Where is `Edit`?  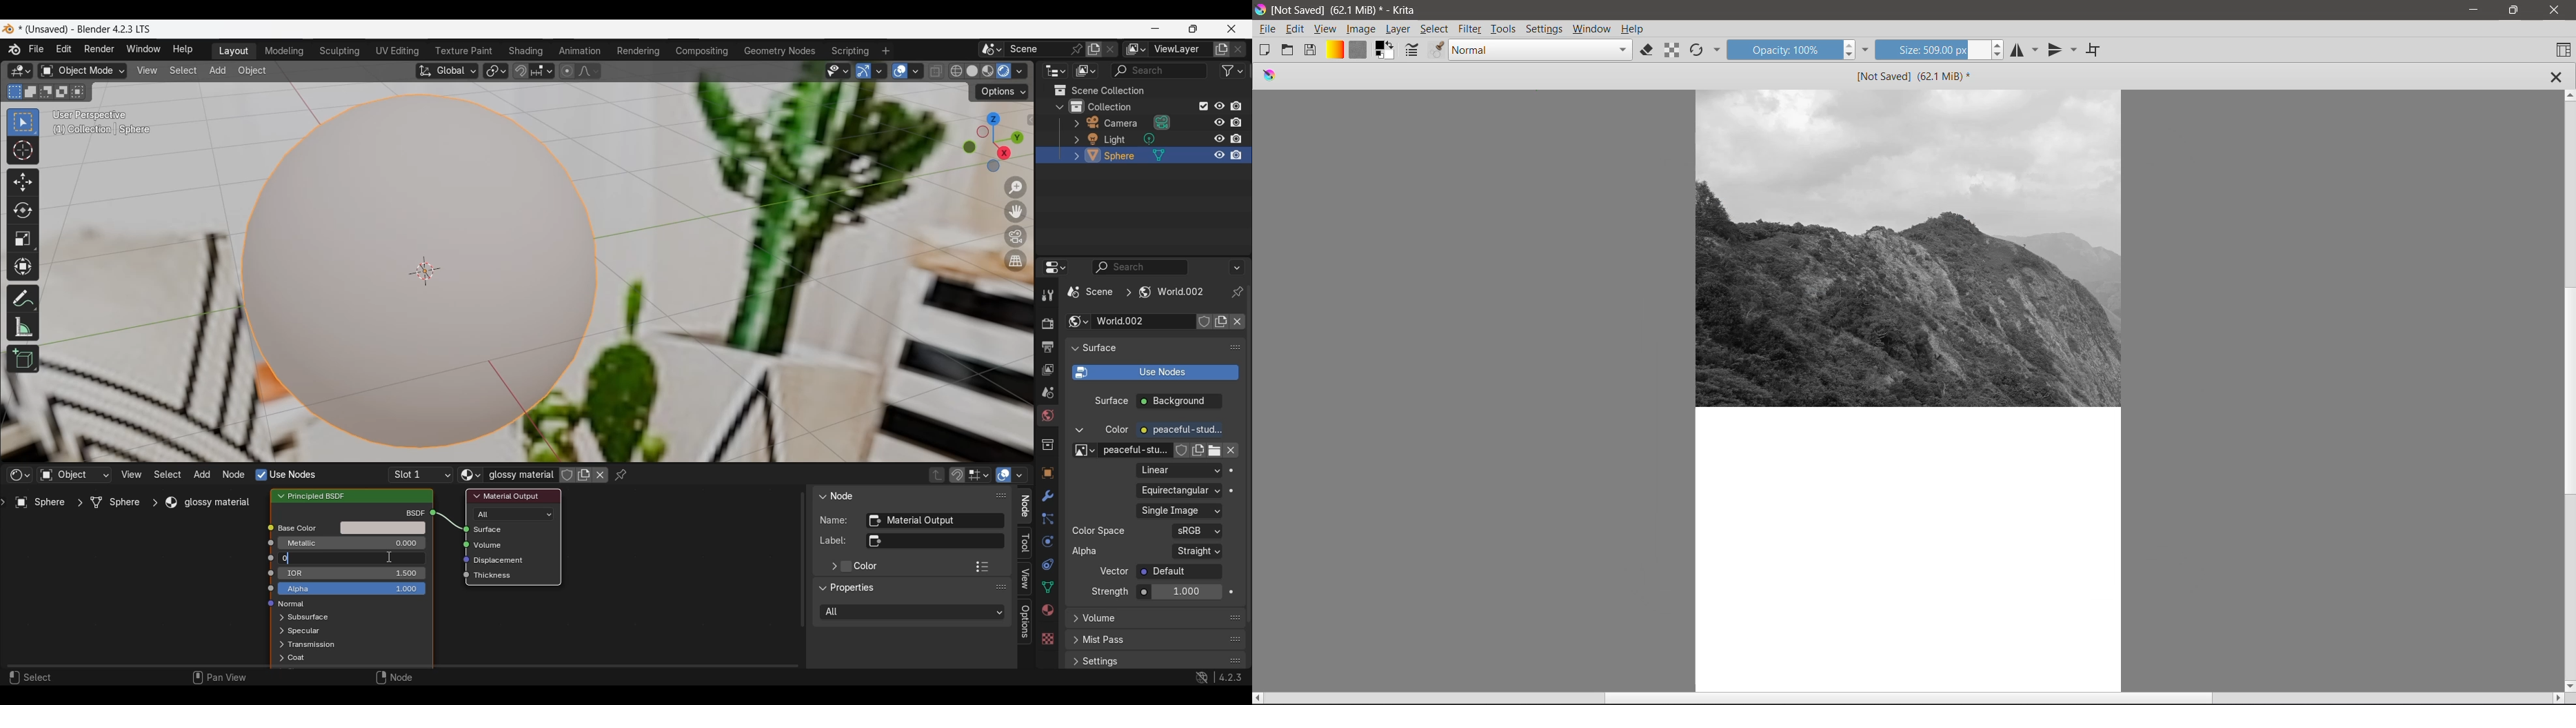
Edit is located at coordinates (1296, 29).